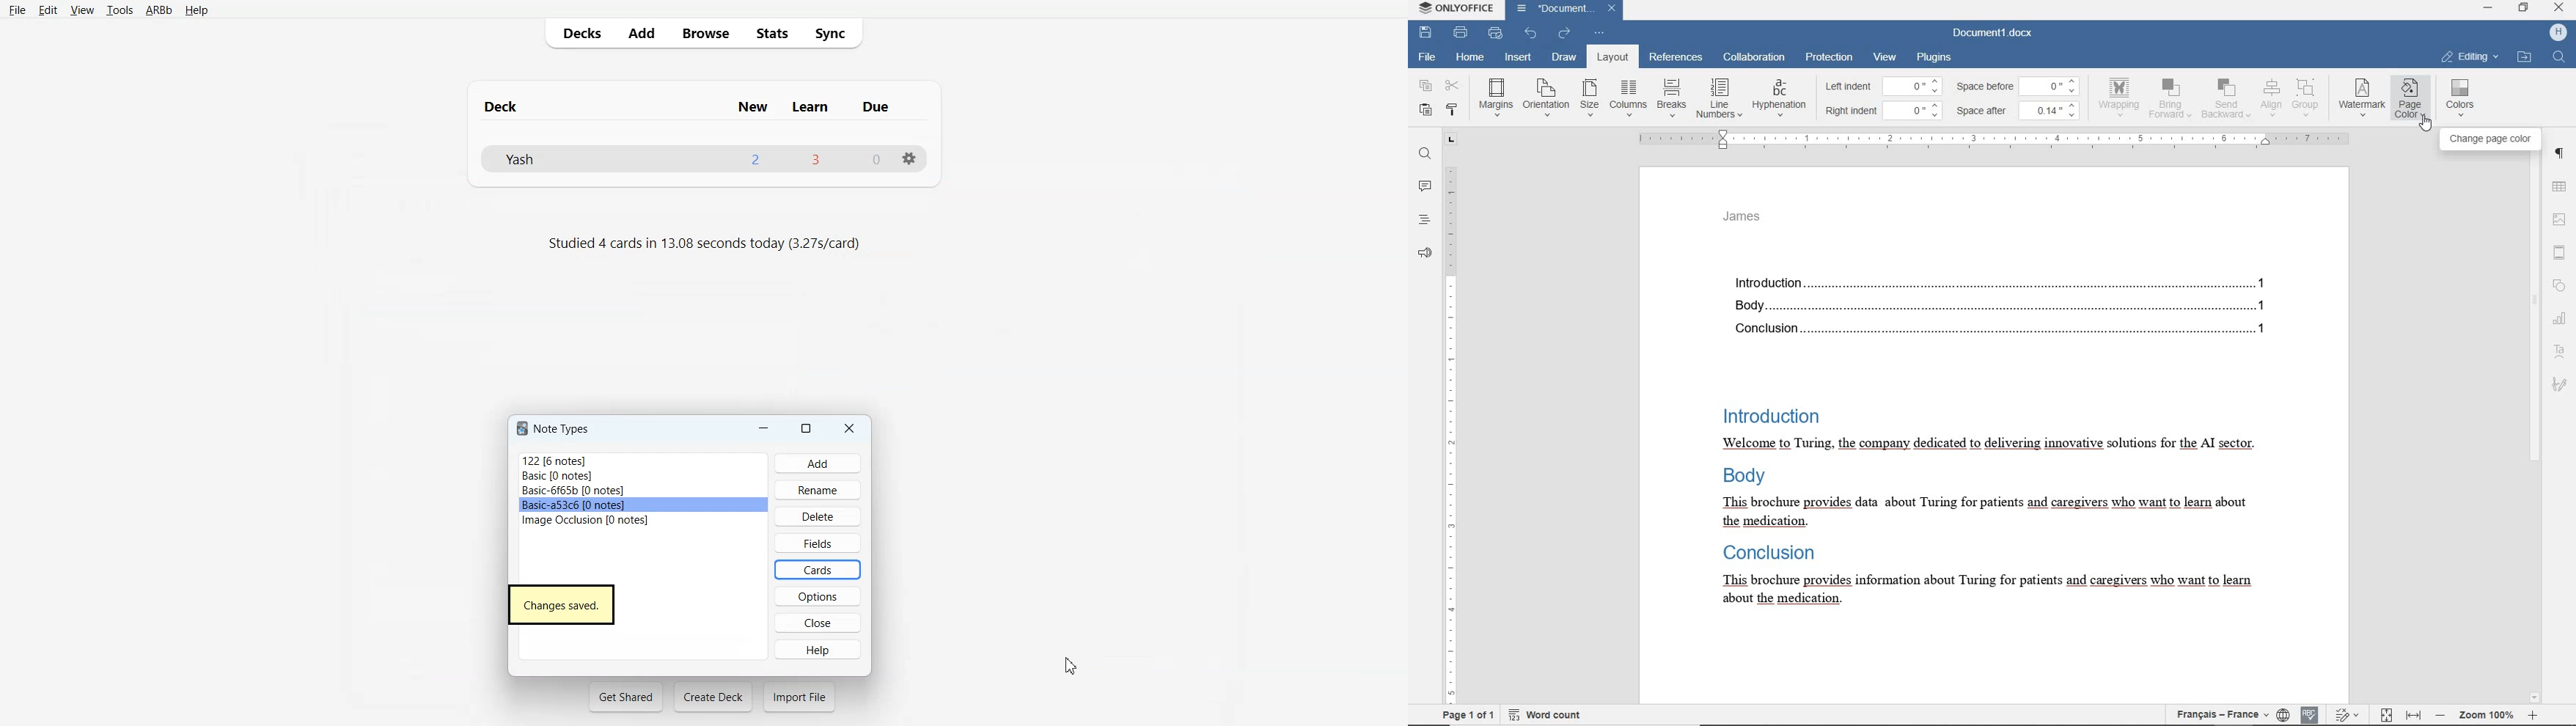 The width and height of the screenshot is (2576, 728). What do you see at coordinates (1628, 100) in the screenshot?
I see `columns` at bounding box center [1628, 100].